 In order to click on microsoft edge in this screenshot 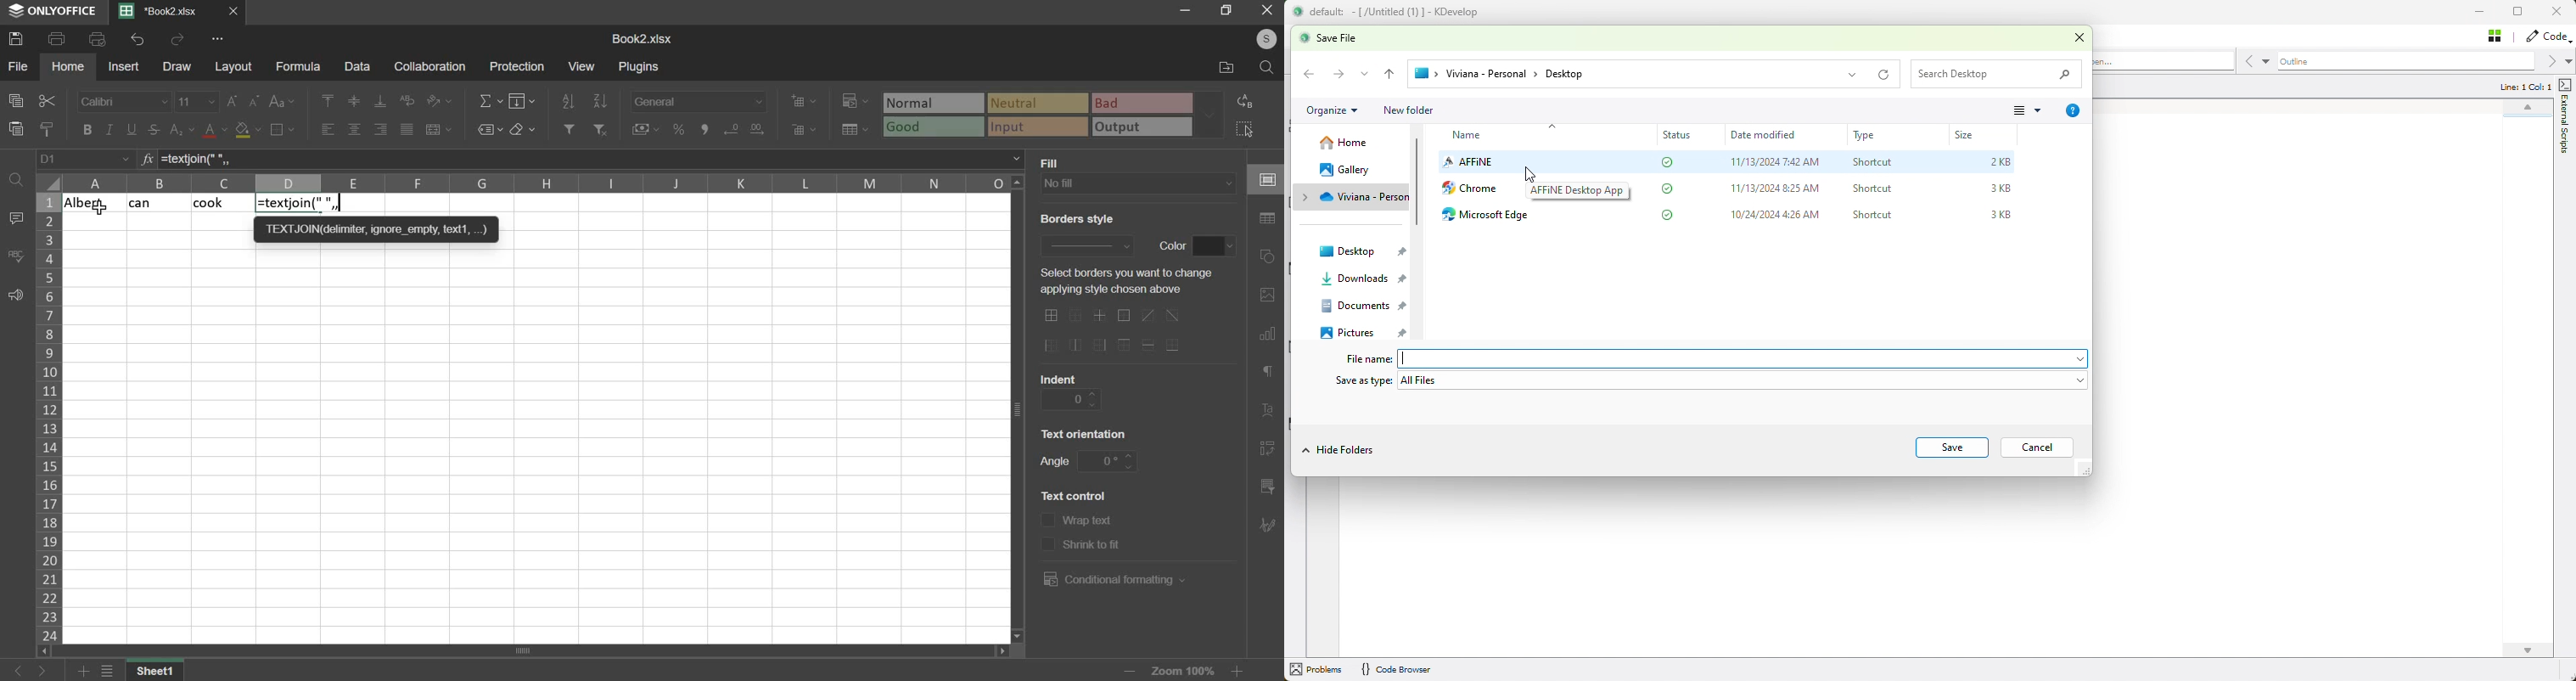, I will do `click(1493, 216)`.